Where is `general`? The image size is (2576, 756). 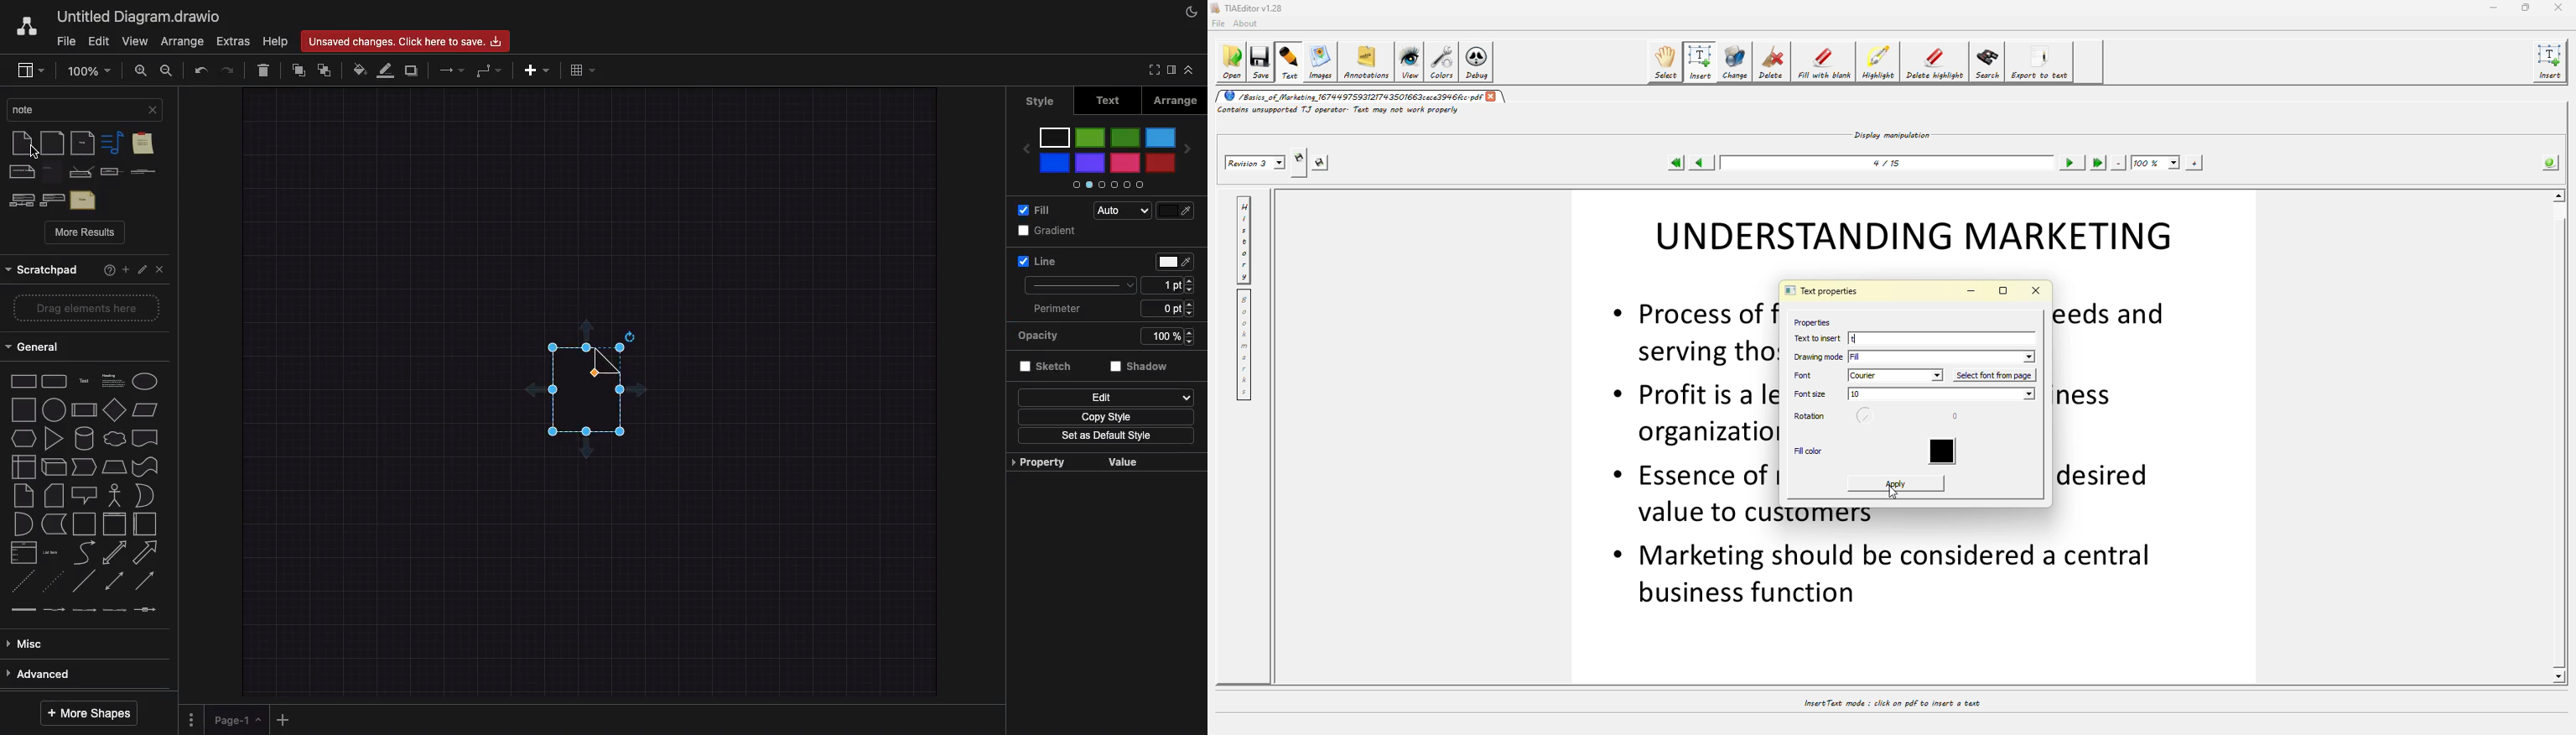
general is located at coordinates (79, 344).